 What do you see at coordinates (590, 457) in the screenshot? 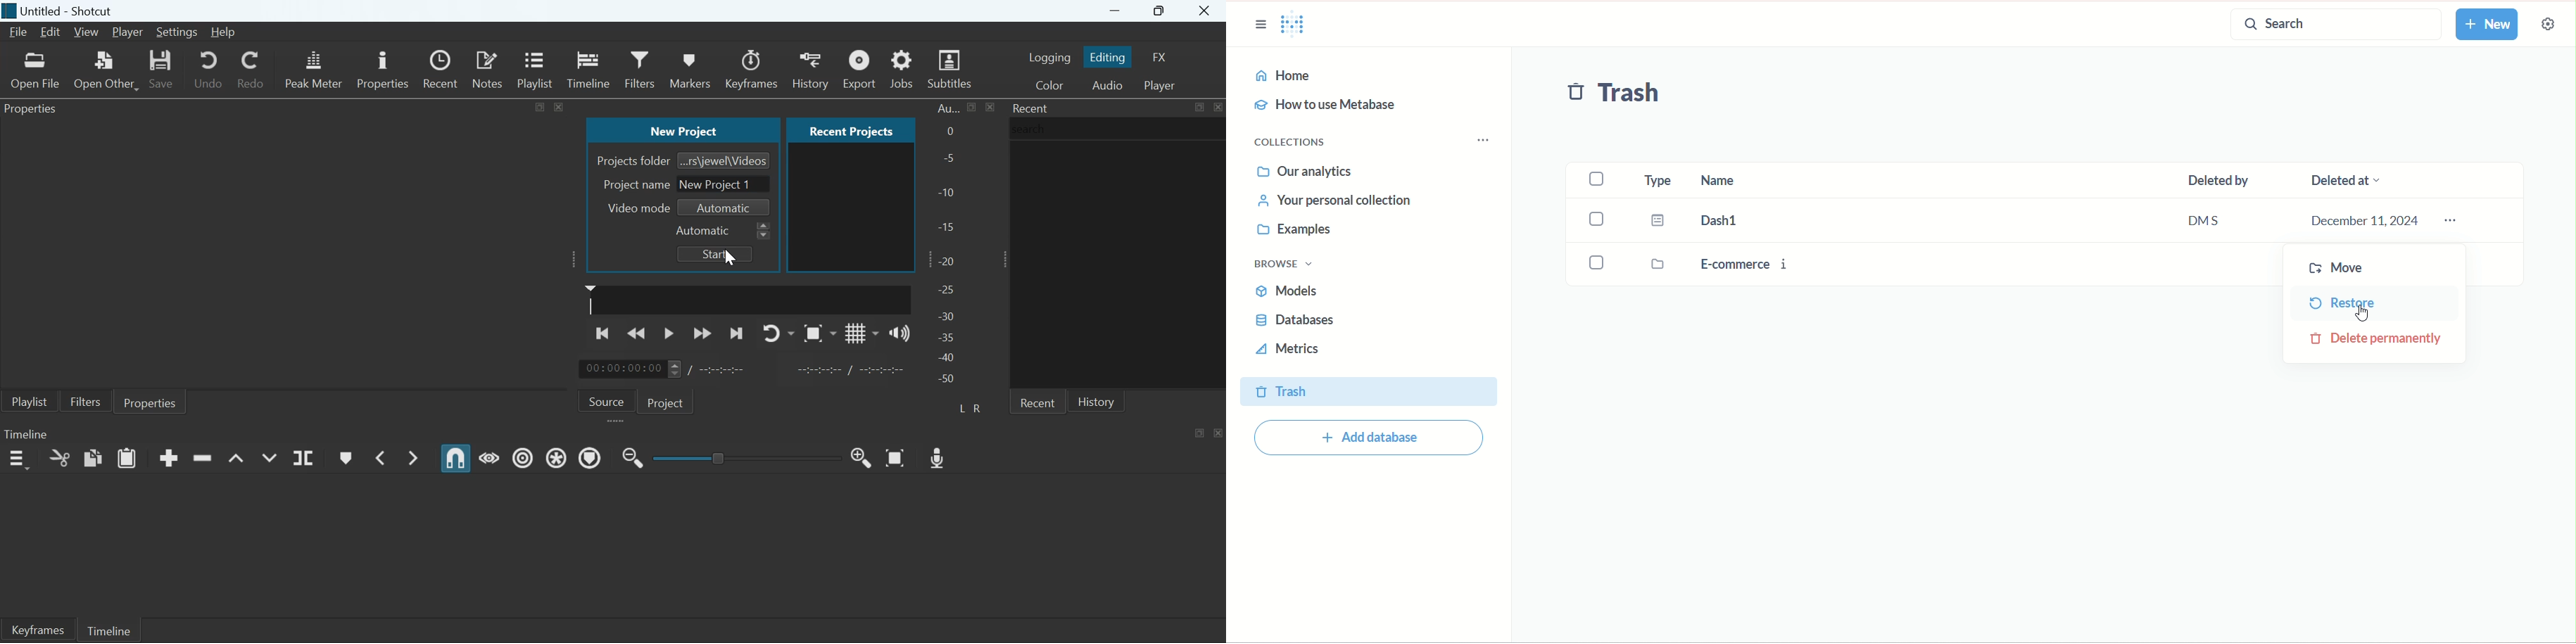
I see `Ripple markers` at bounding box center [590, 457].